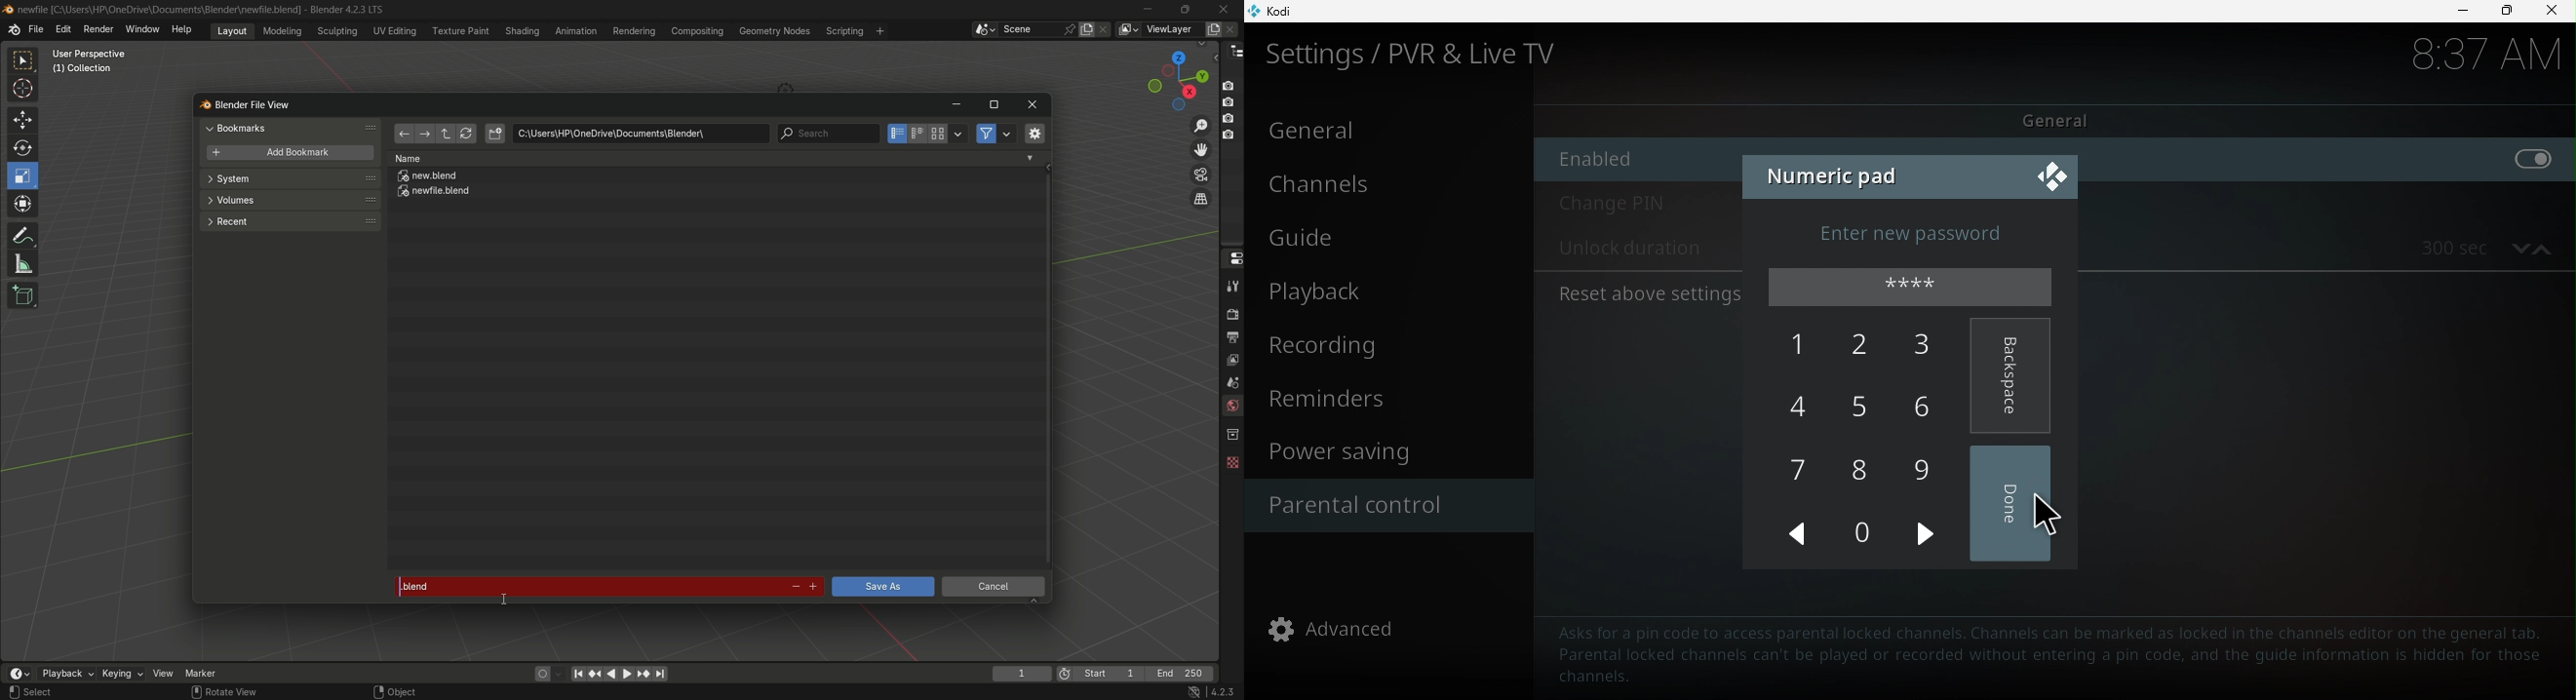  What do you see at coordinates (1795, 534) in the screenshot?
I see `Previous` at bounding box center [1795, 534].